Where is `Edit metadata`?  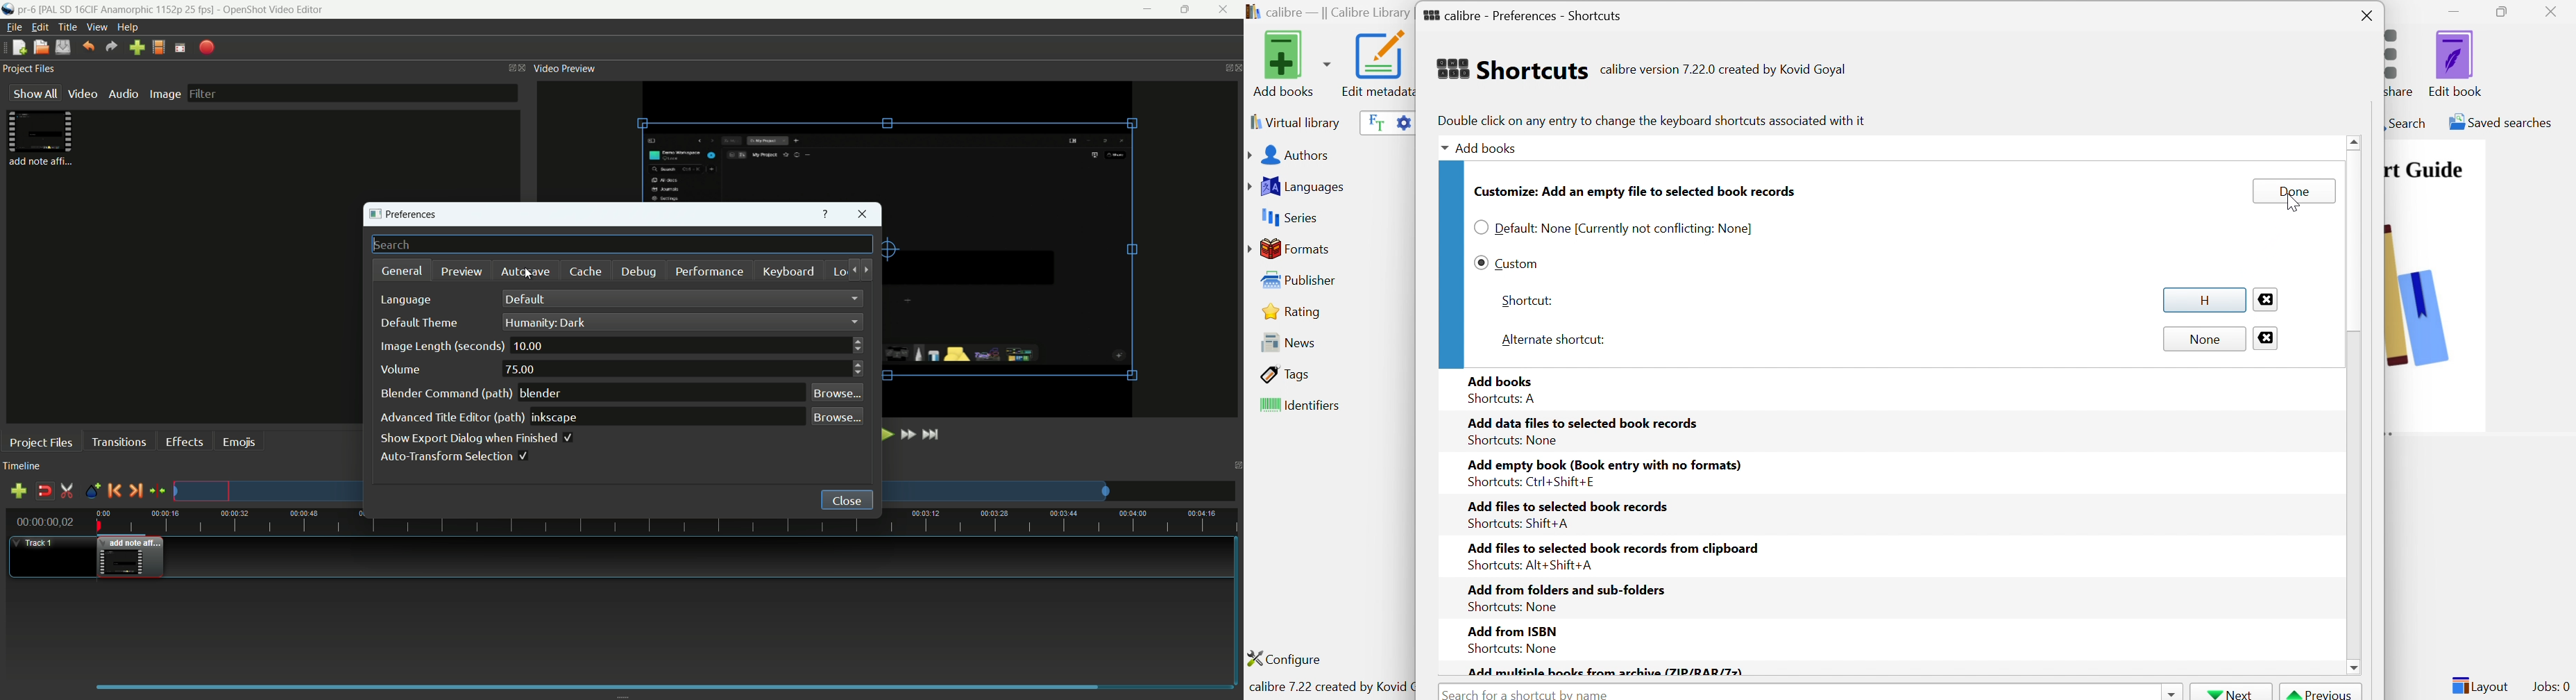 Edit metadata is located at coordinates (1376, 64).